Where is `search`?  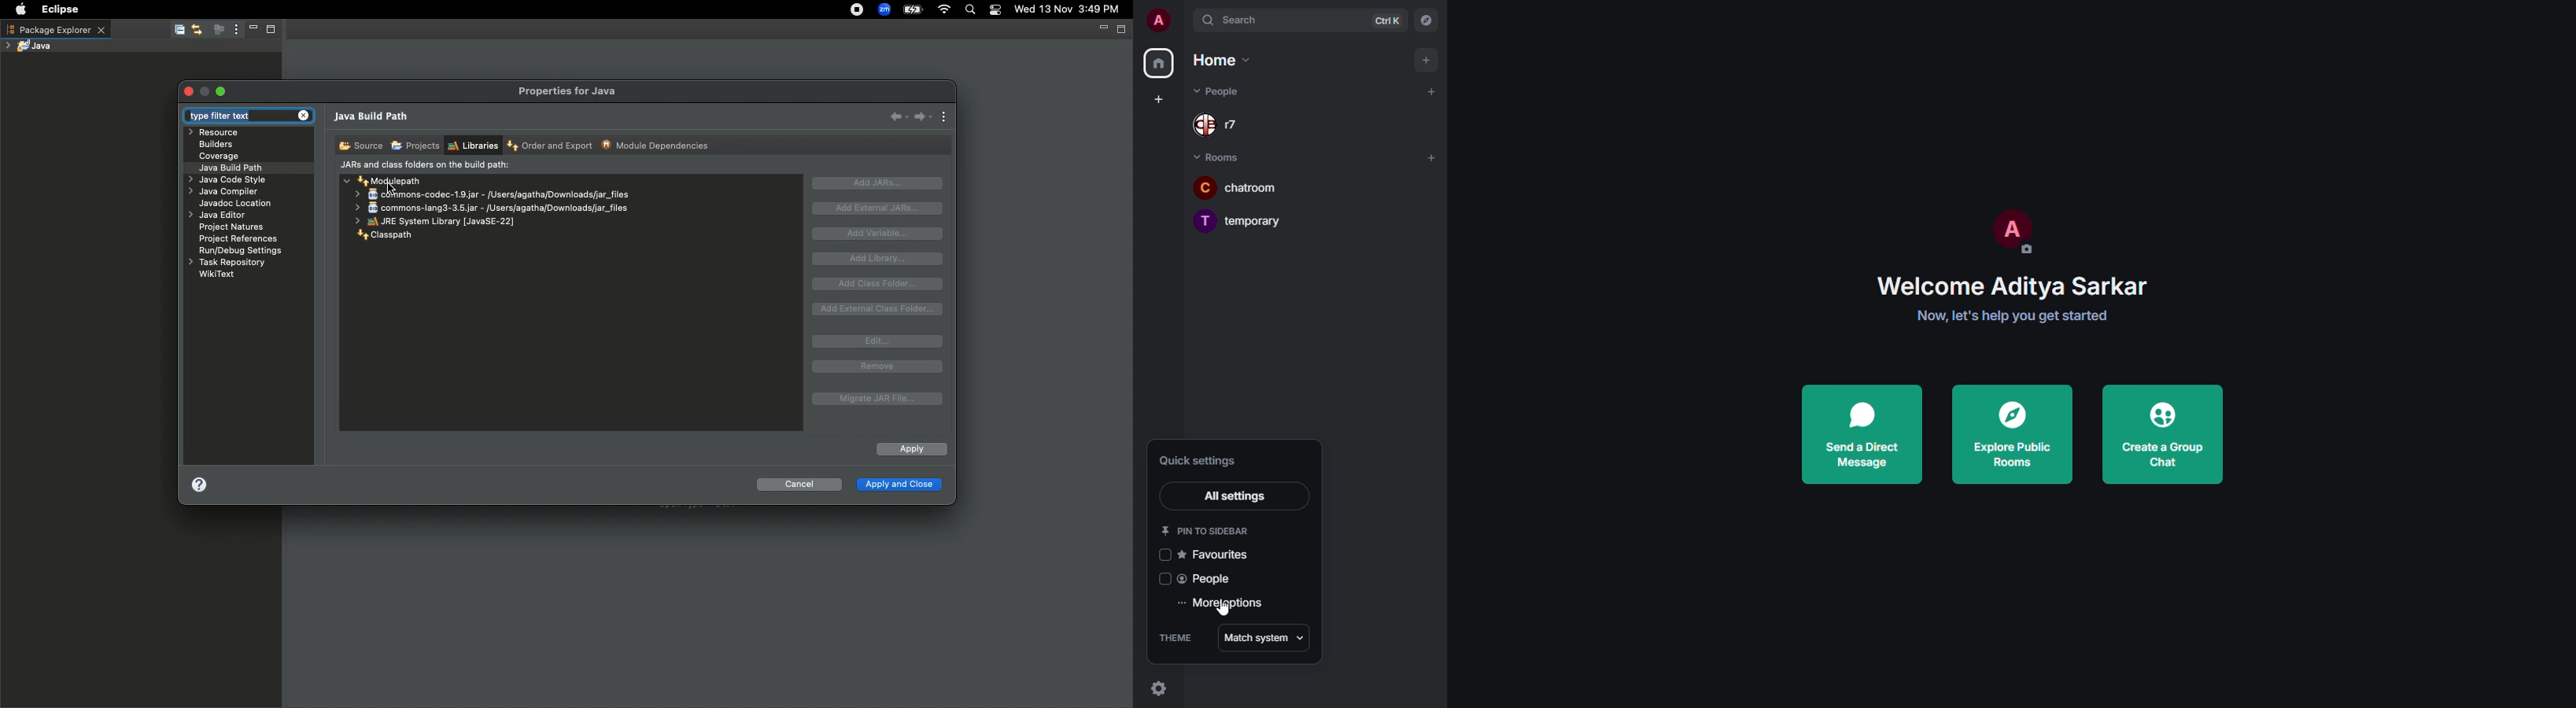
search is located at coordinates (1243, 20).